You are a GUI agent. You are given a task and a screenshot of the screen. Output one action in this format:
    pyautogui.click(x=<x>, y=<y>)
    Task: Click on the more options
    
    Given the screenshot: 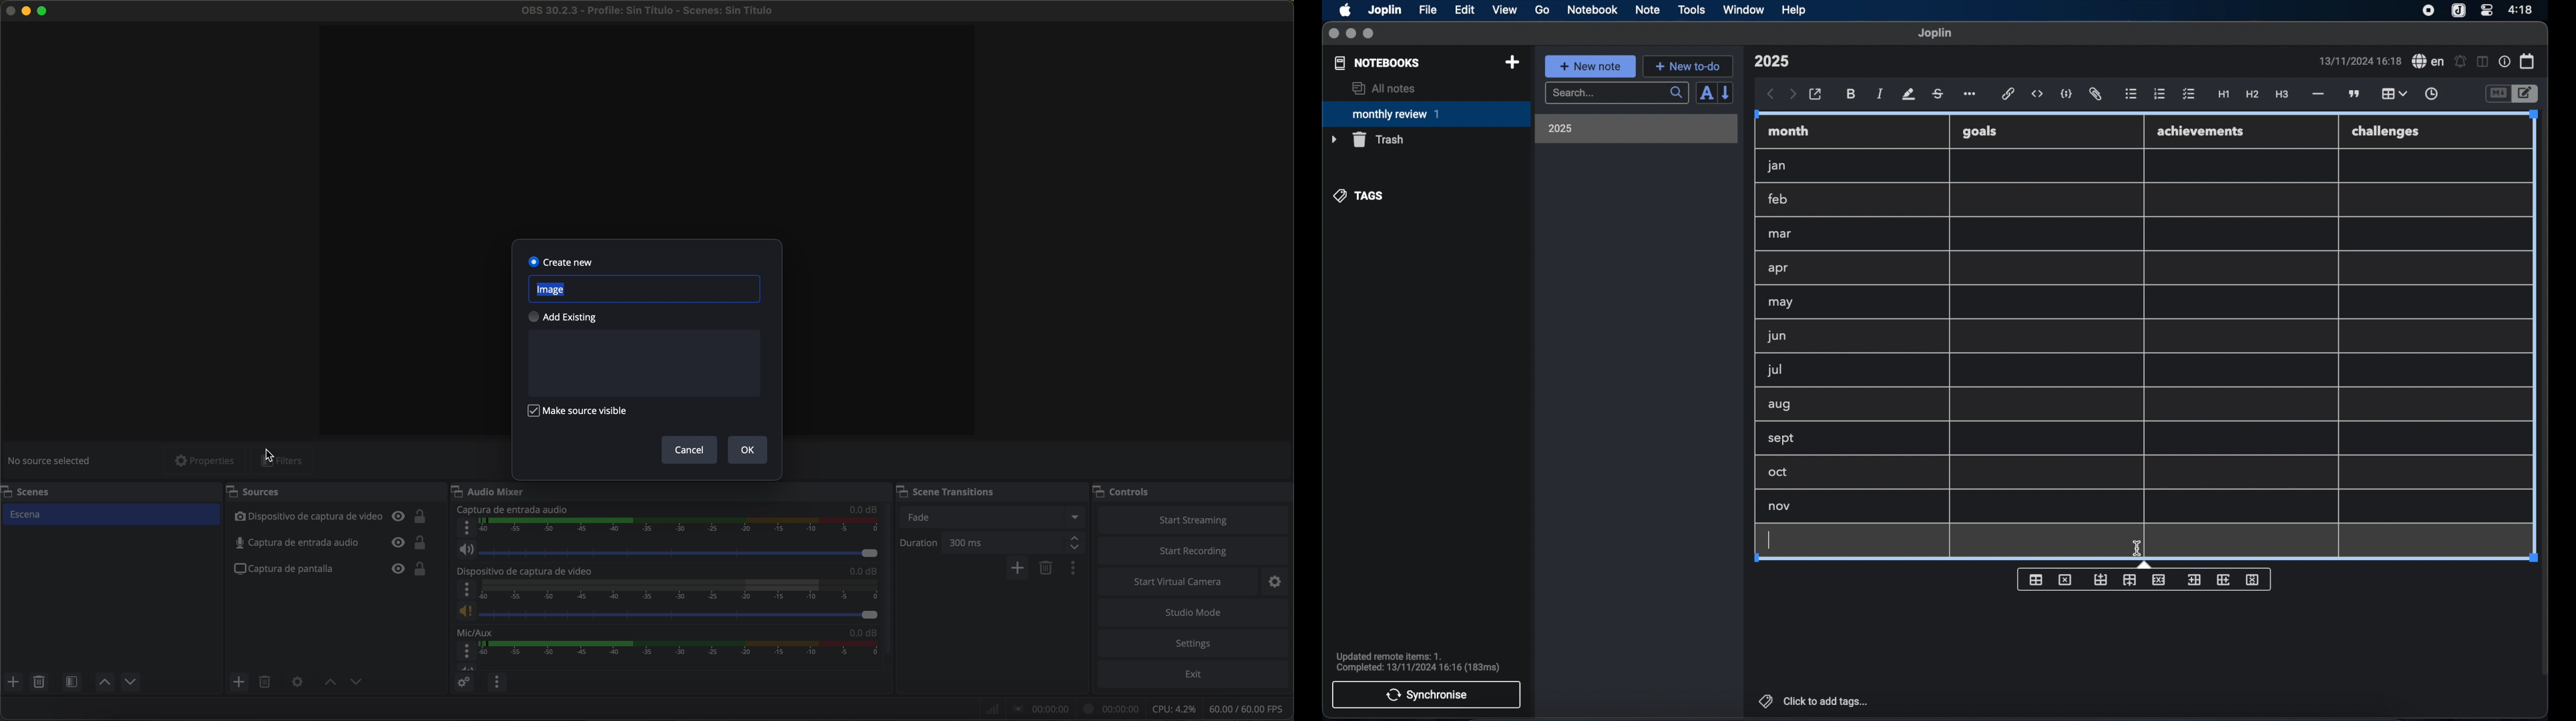 What is the action you would take?
    pyautogui.click(x=1971, y=95)
    